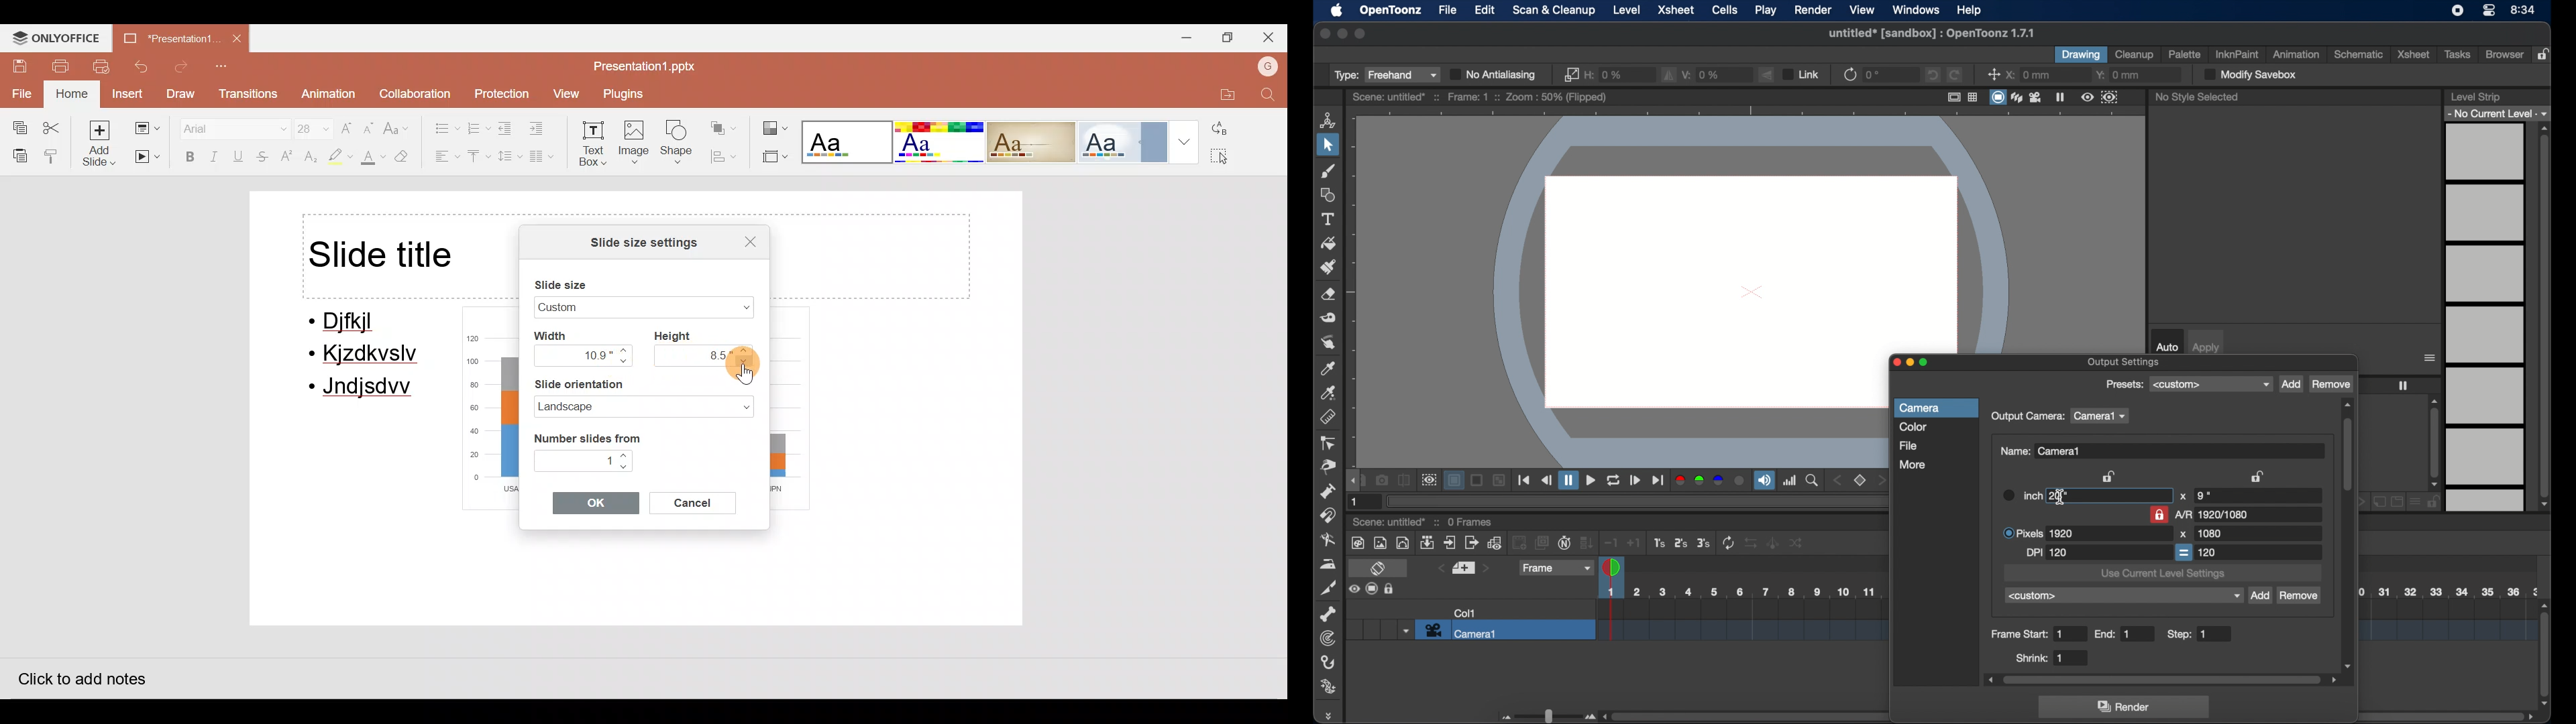 This screenshot has height=728, width=2576. What do you see at coordinates (848, 143) in the screenshot?
I see `Theme 1` at bounding box center [848, 143].